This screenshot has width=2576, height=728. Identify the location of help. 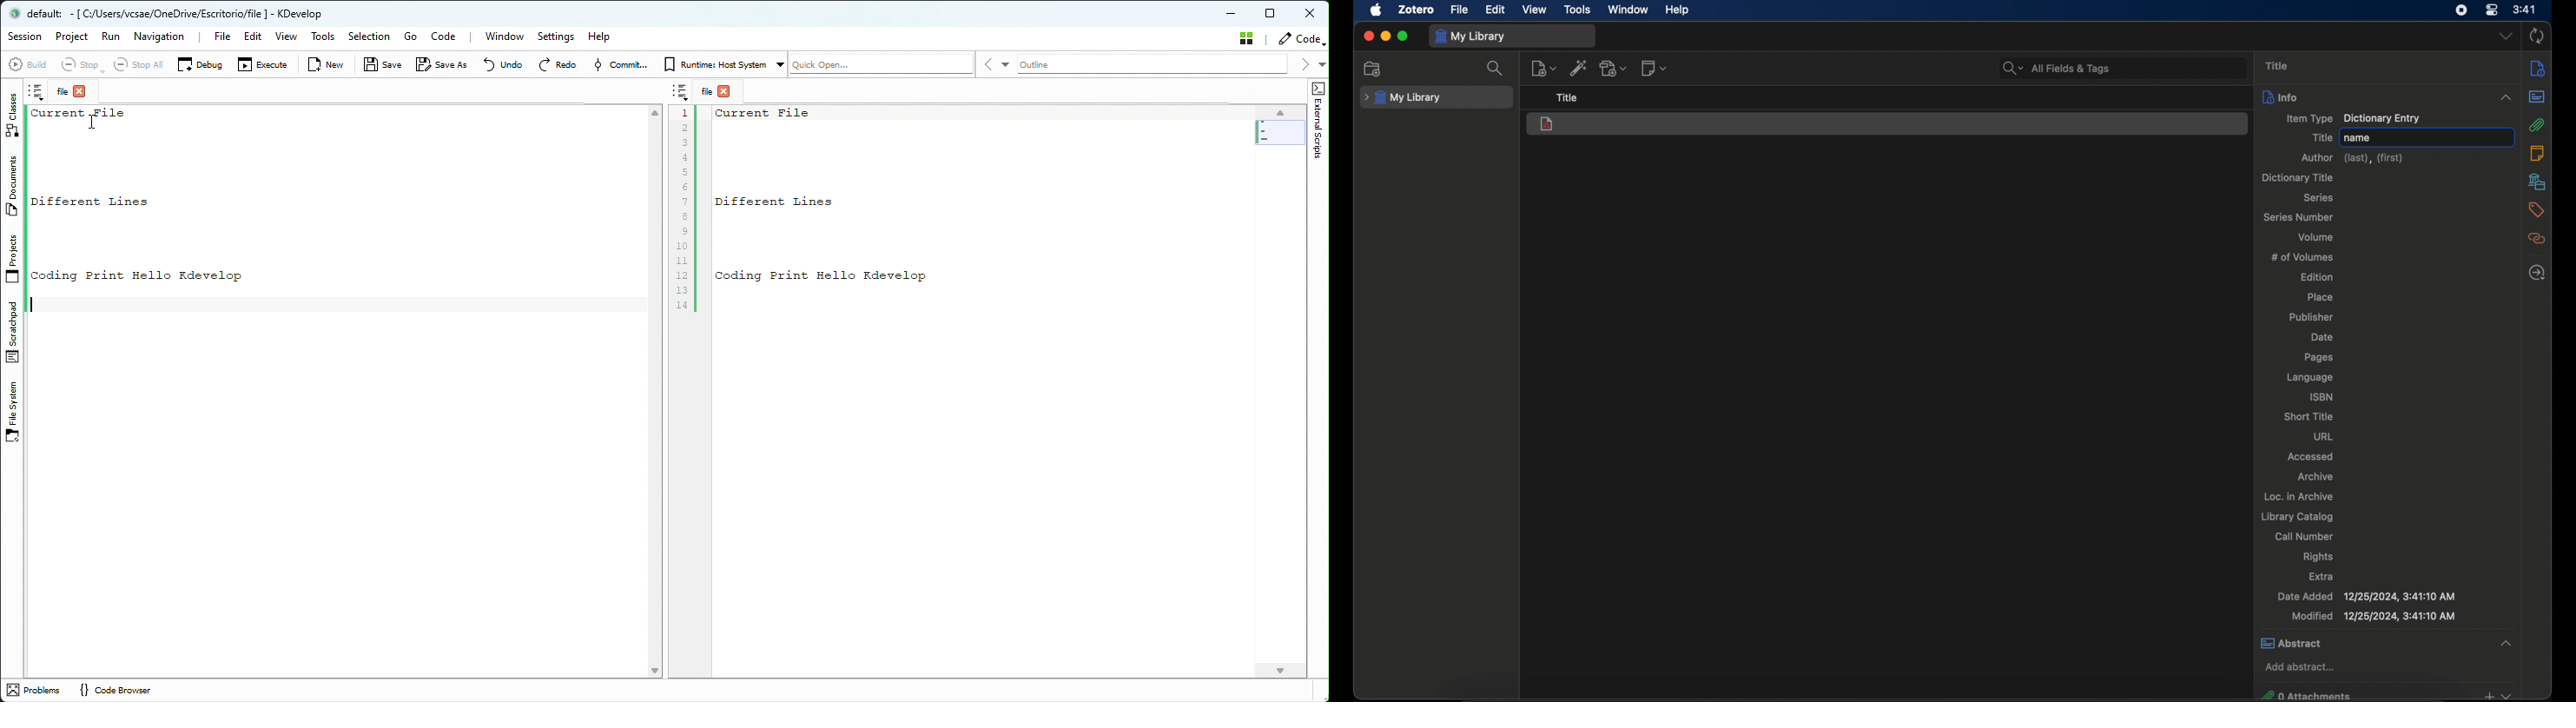
(1678, 10).